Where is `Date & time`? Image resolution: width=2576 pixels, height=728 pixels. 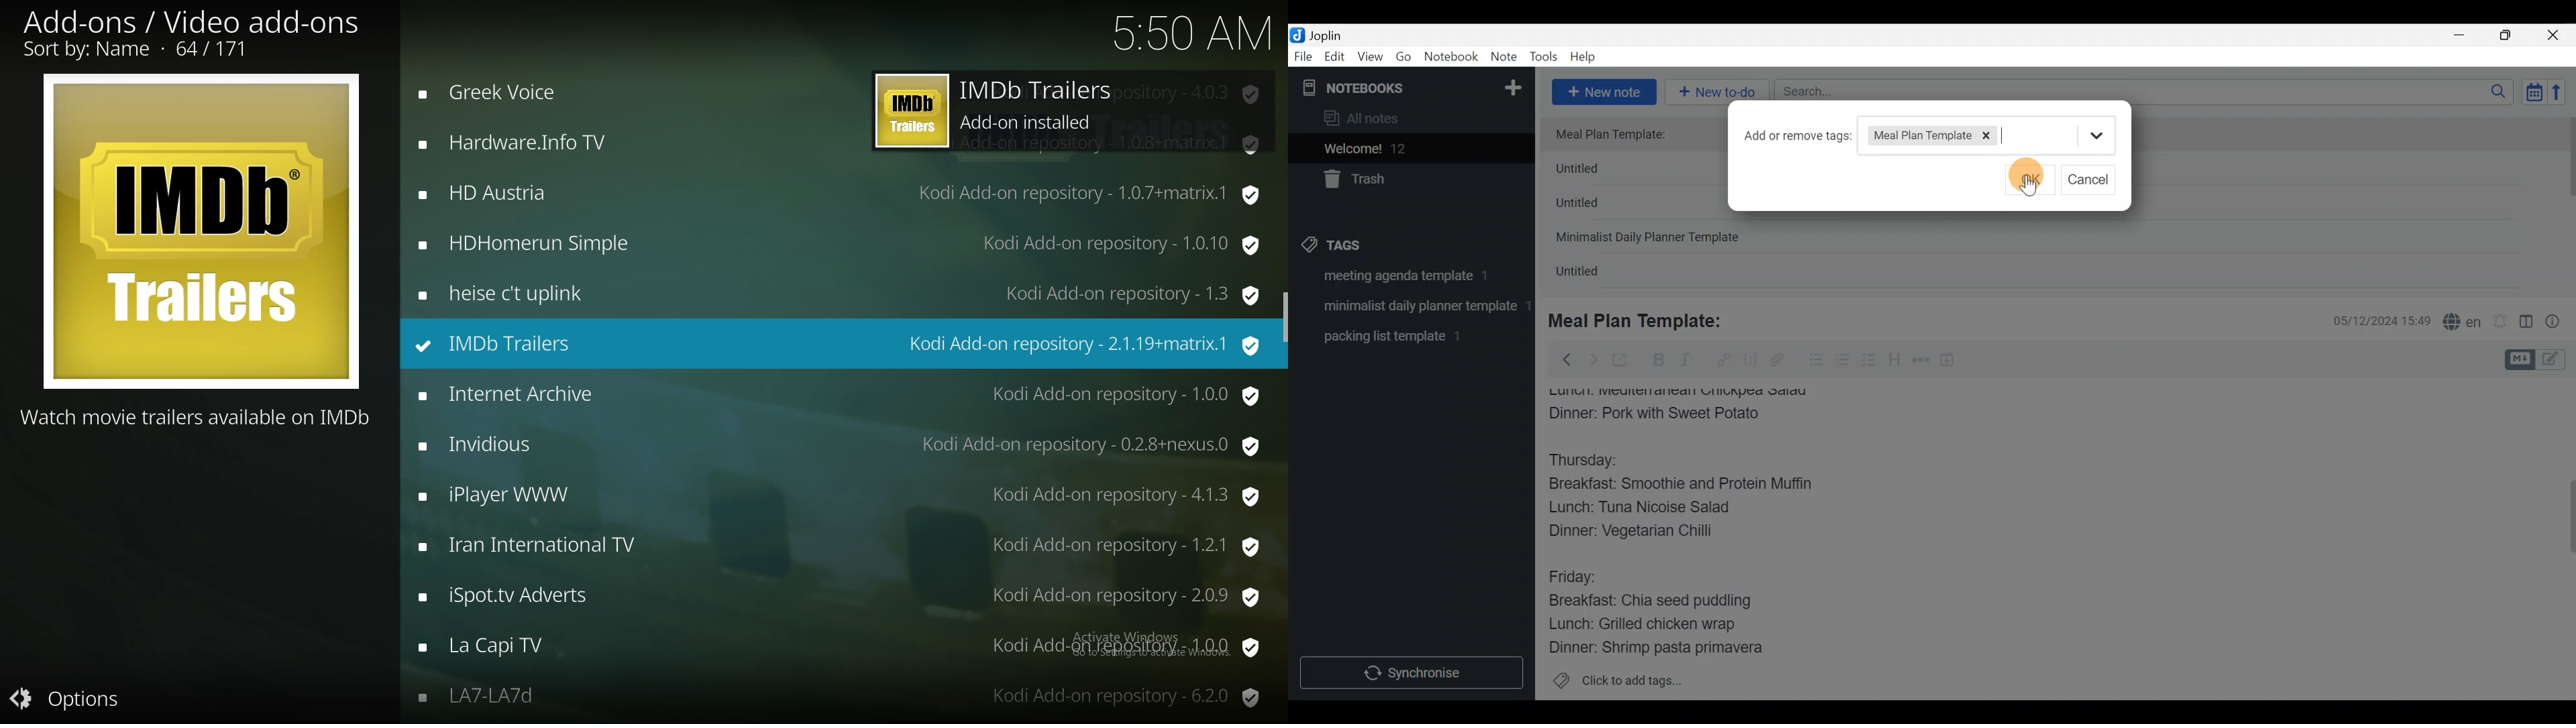
Date & time is located at coordinates (2371, 320).